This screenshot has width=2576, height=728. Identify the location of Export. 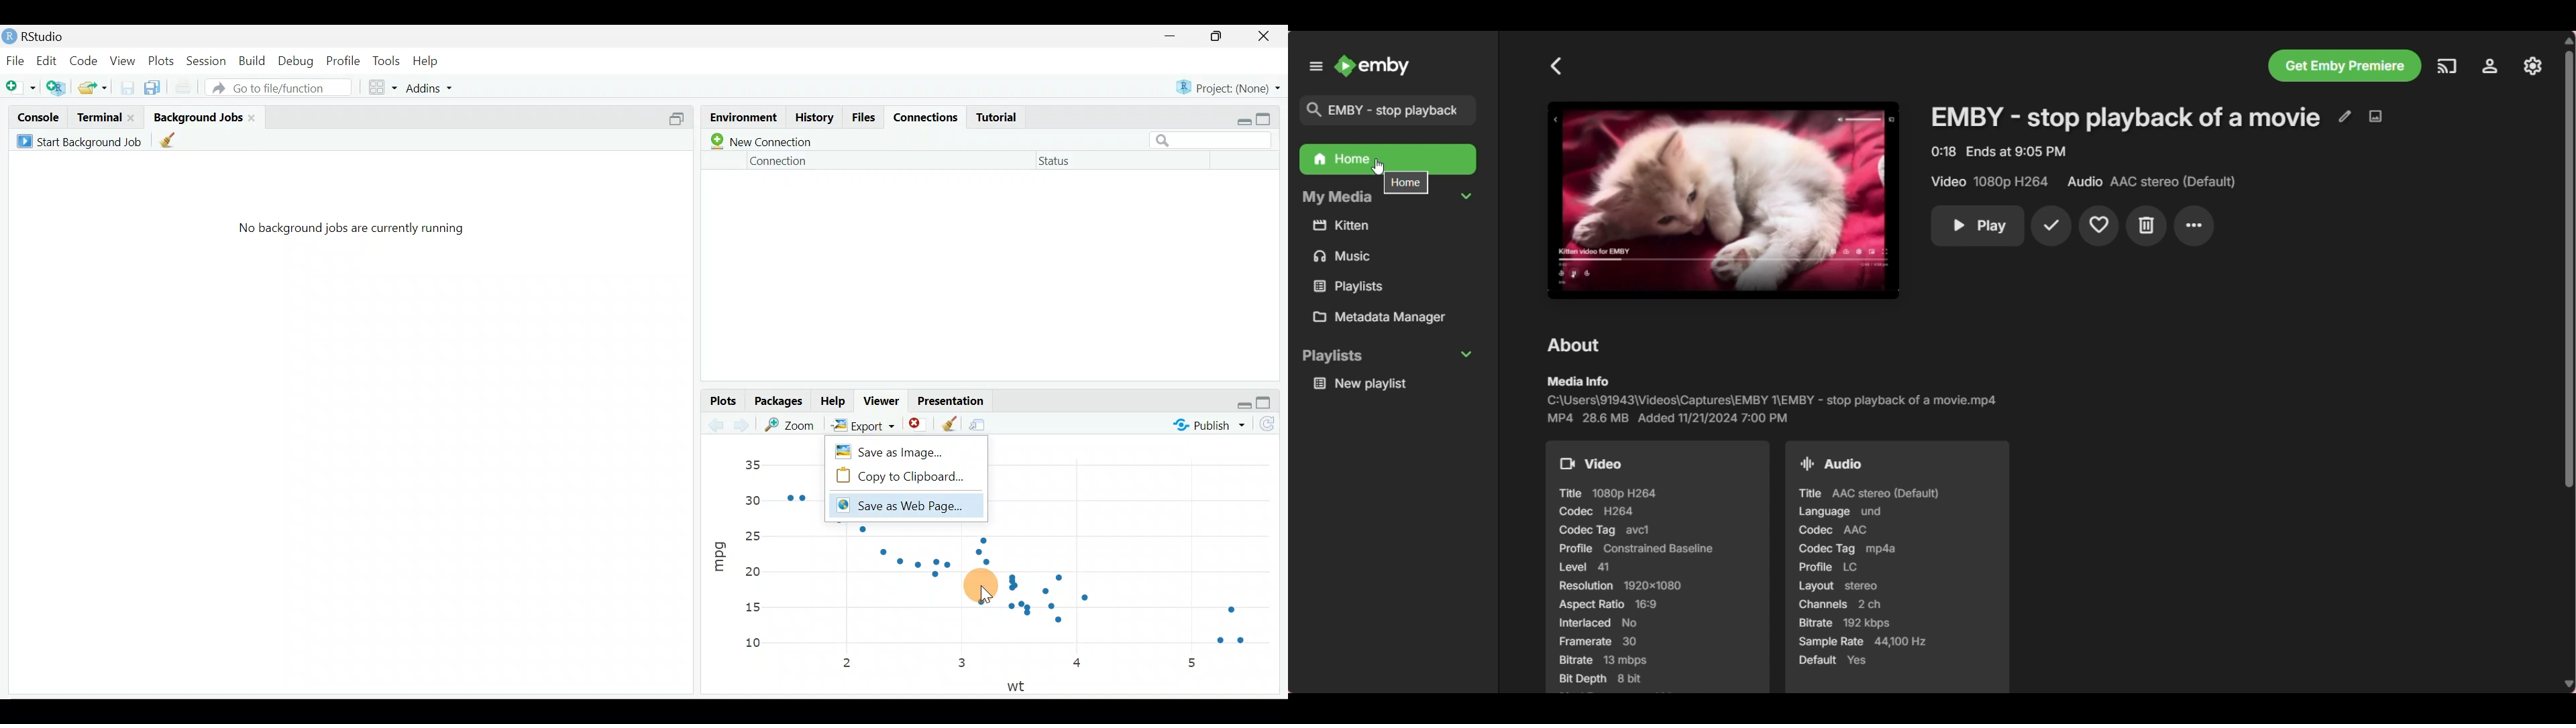
(861, 424).